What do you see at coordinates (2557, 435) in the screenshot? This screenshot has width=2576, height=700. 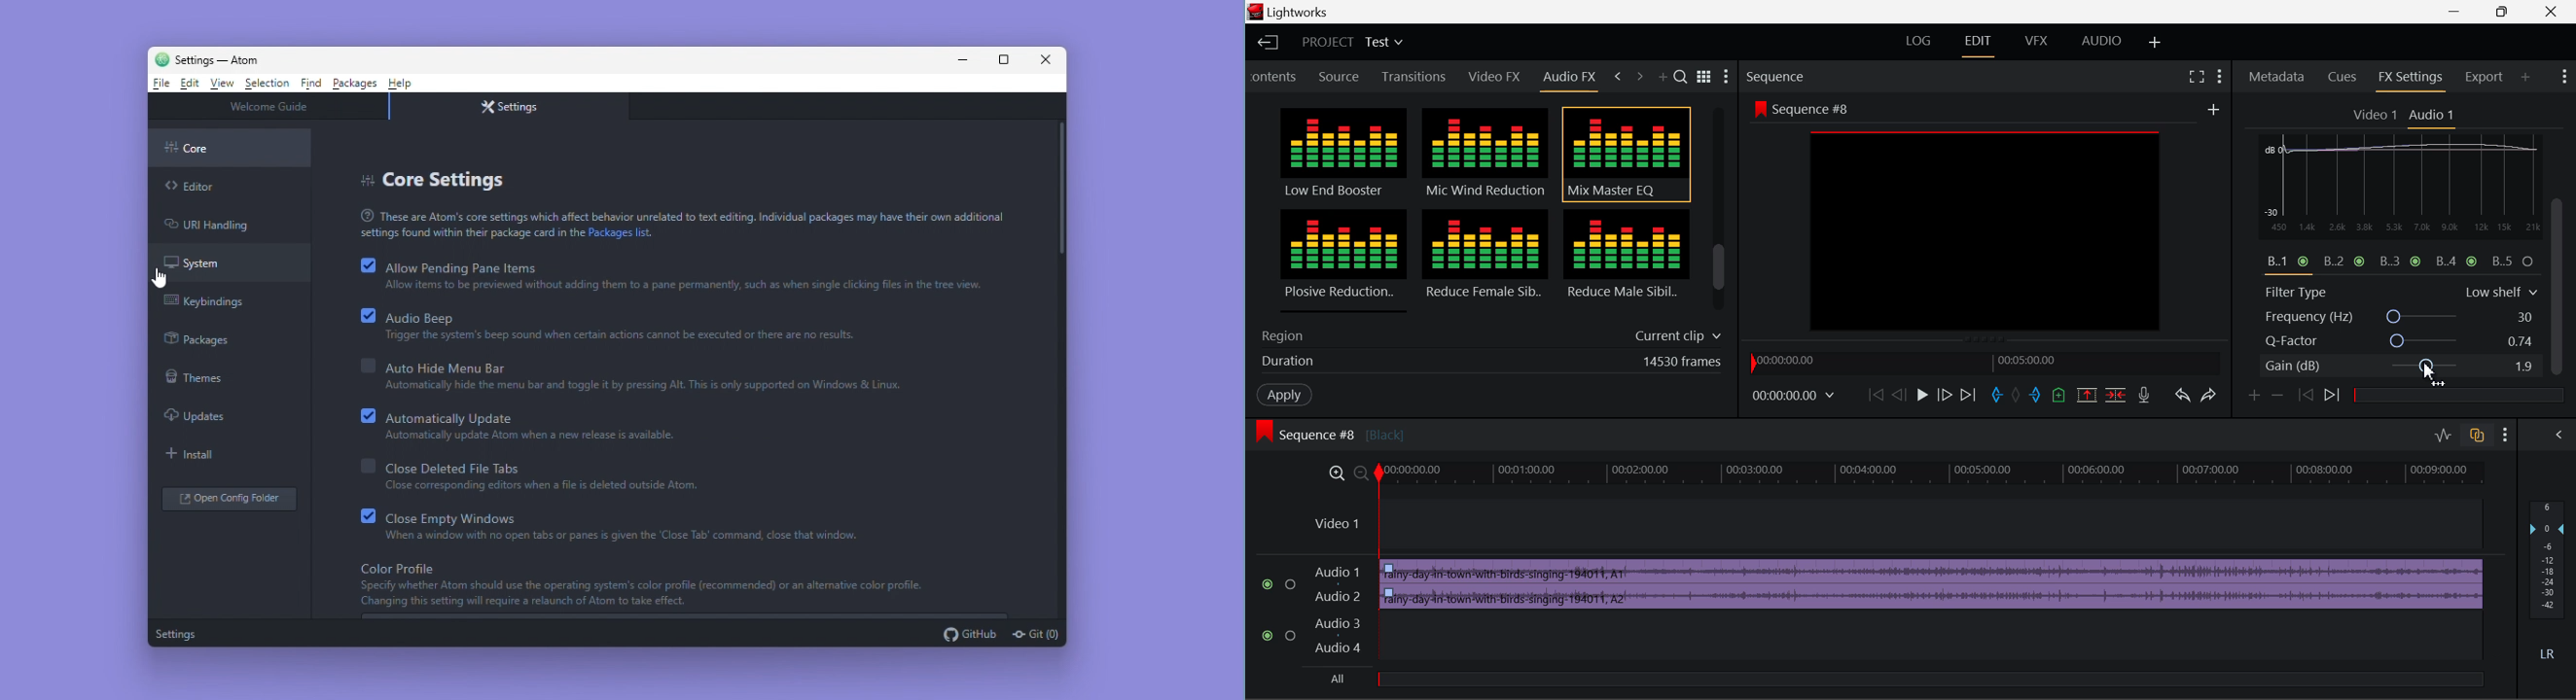 I see `Show Audio Mix` at bounding box center [2557, 435].